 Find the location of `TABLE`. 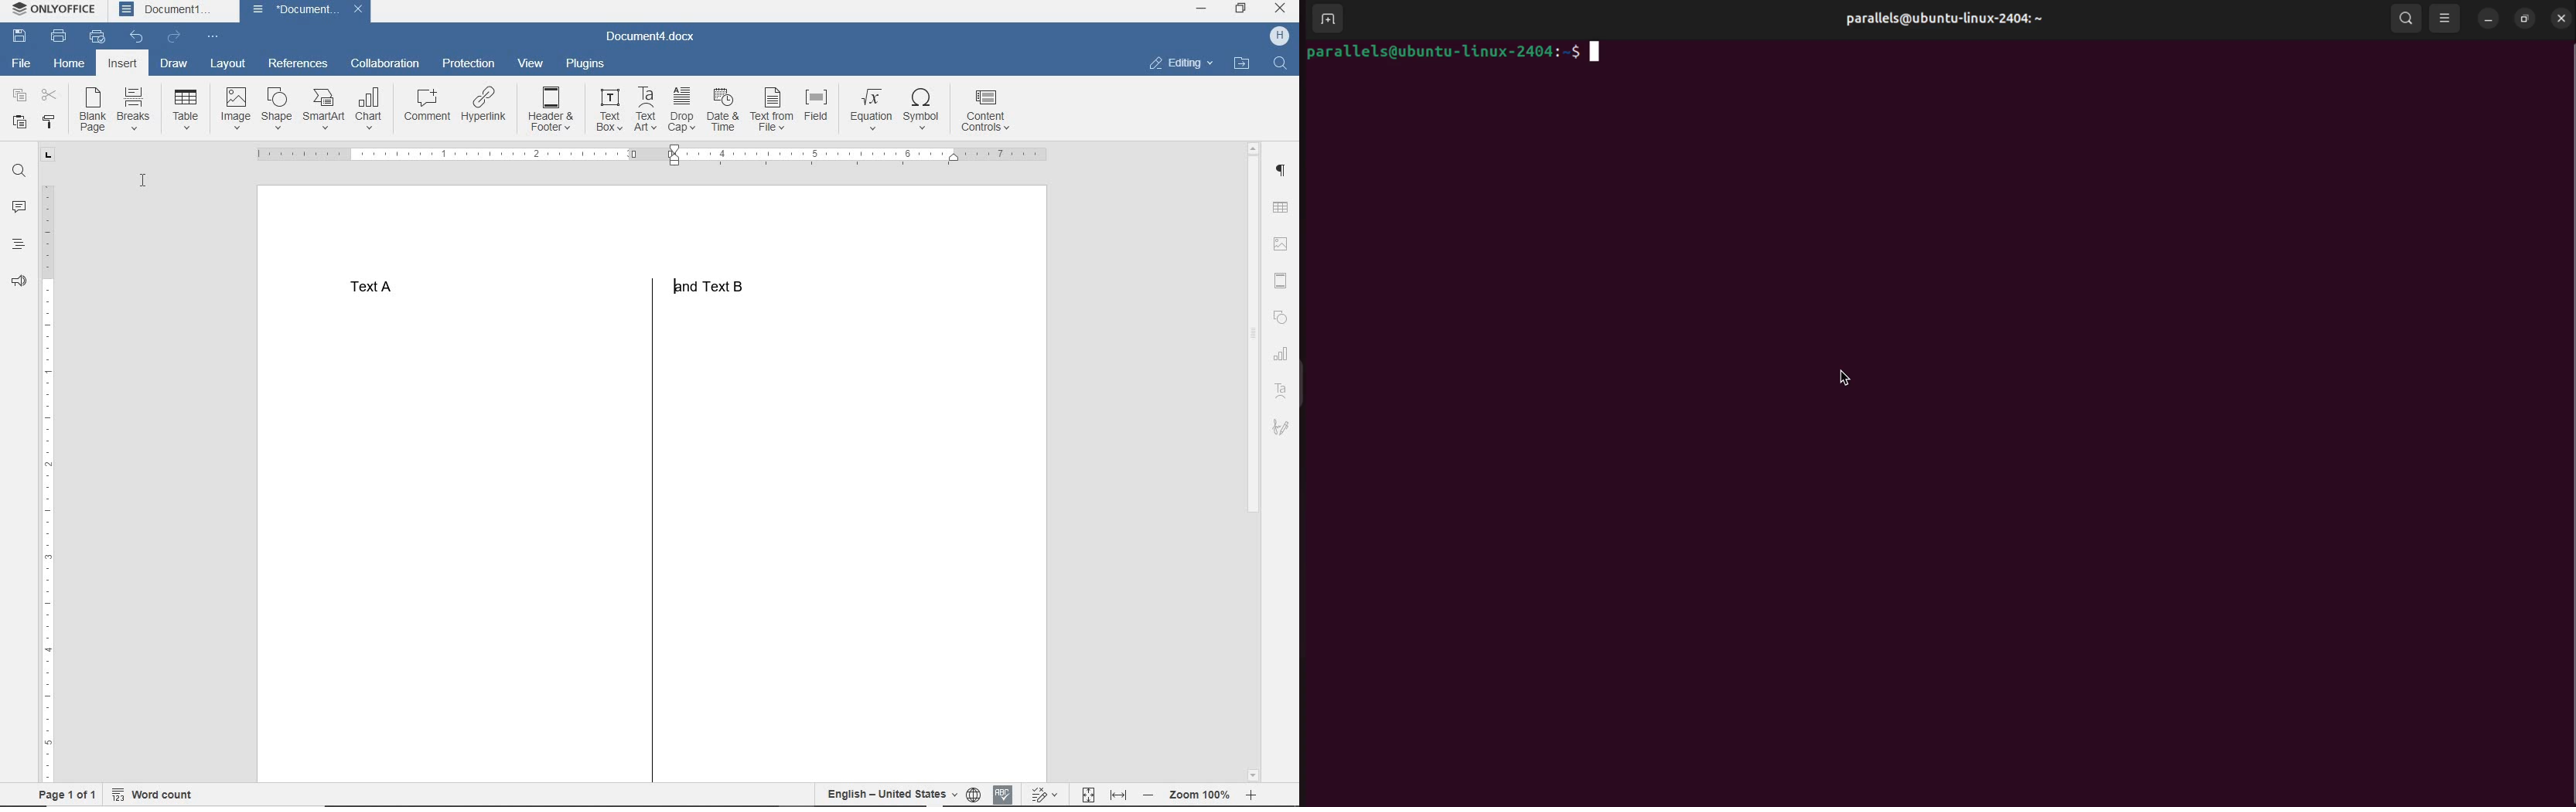

TABLE is located at coordinates (185, 113).